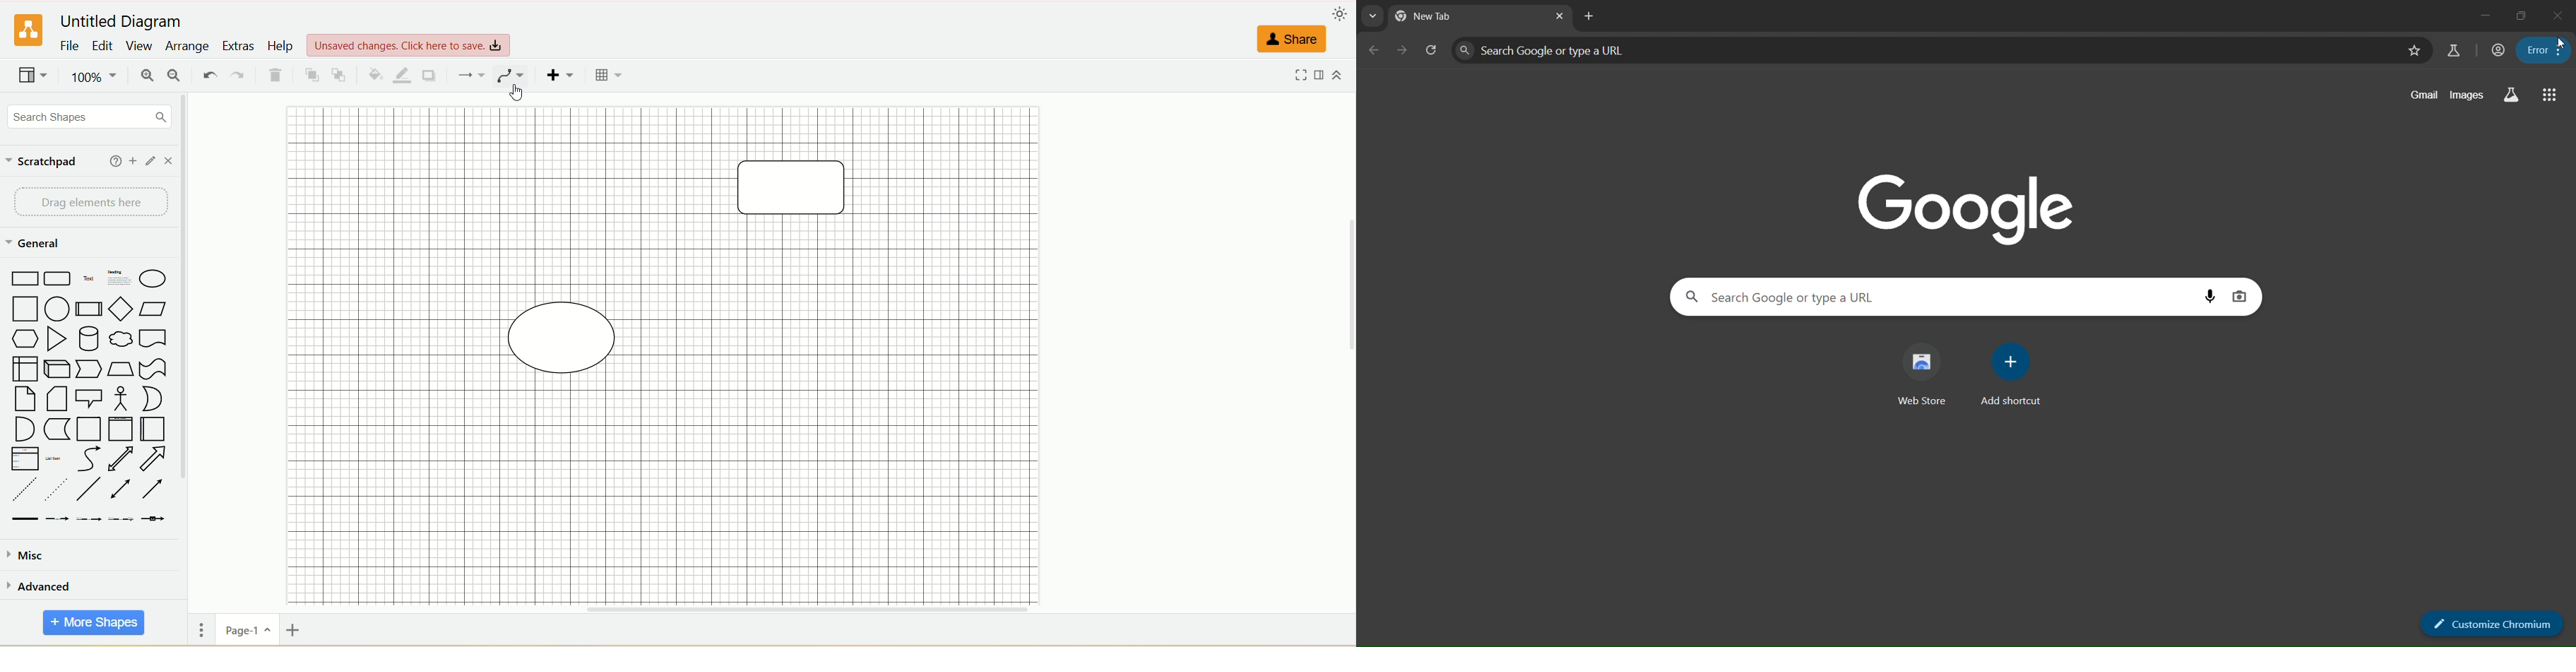 Image resolution: width=2576 pixels, height=672 pixels. Describe the element at coordinates (239, 44) in the screenshot. I see `extras` at that location.